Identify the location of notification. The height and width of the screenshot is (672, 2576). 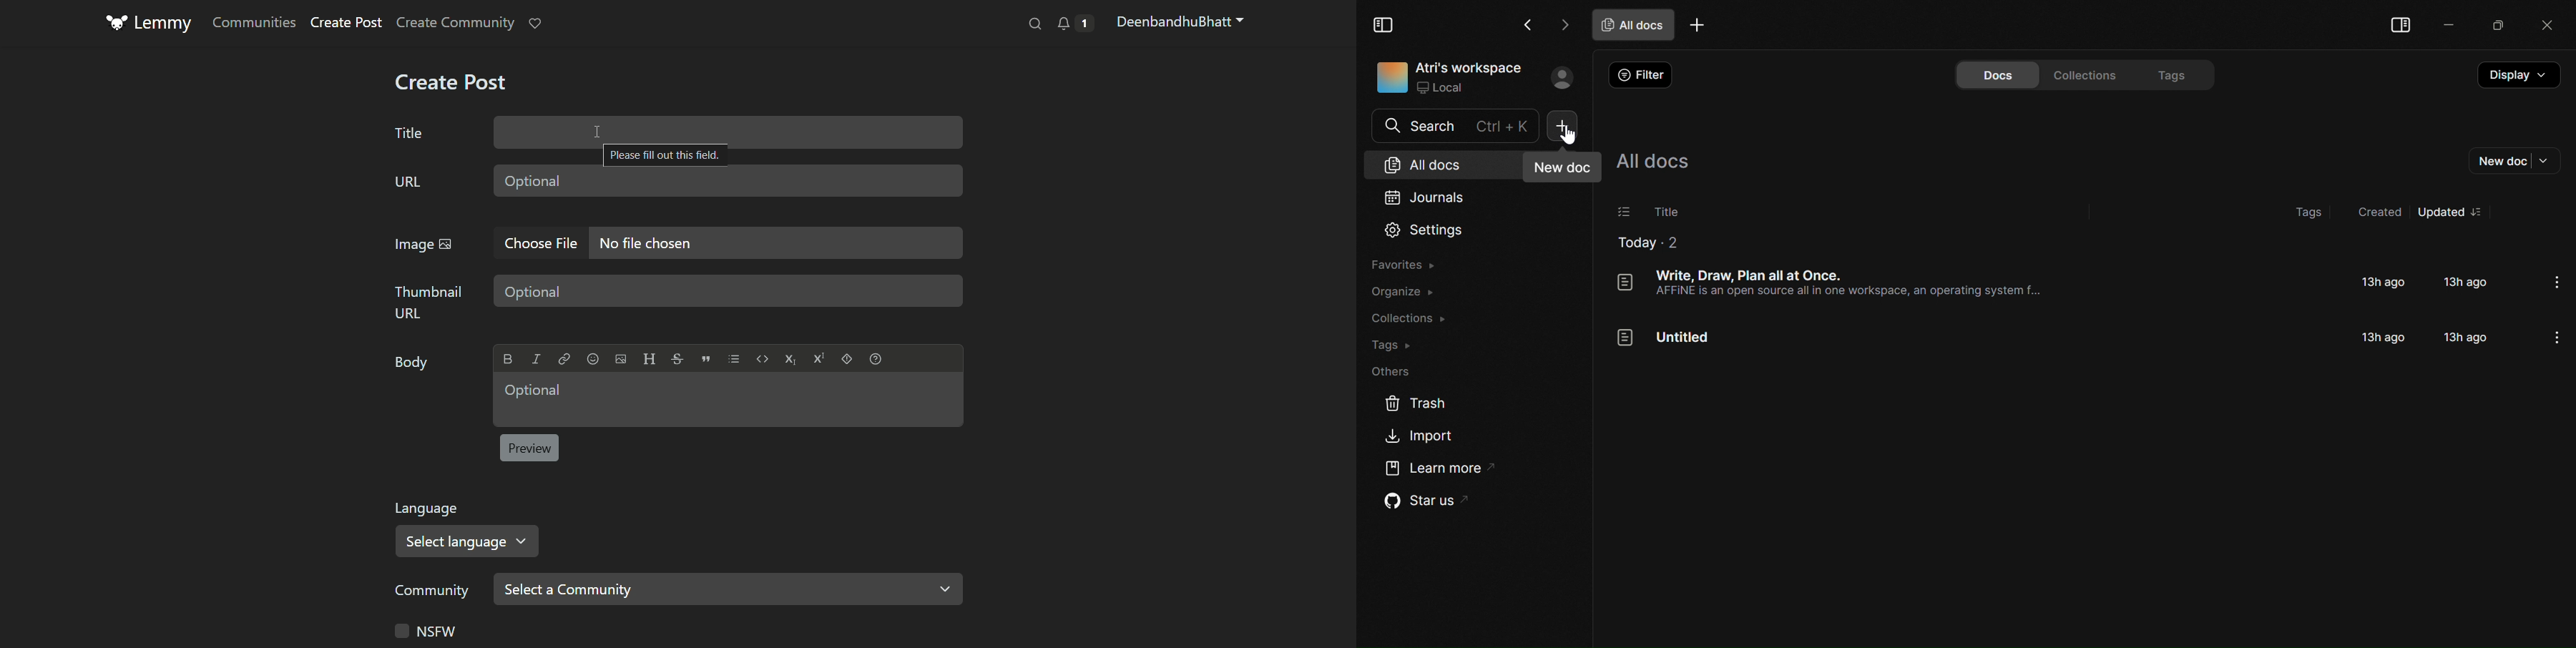
(537, 24).